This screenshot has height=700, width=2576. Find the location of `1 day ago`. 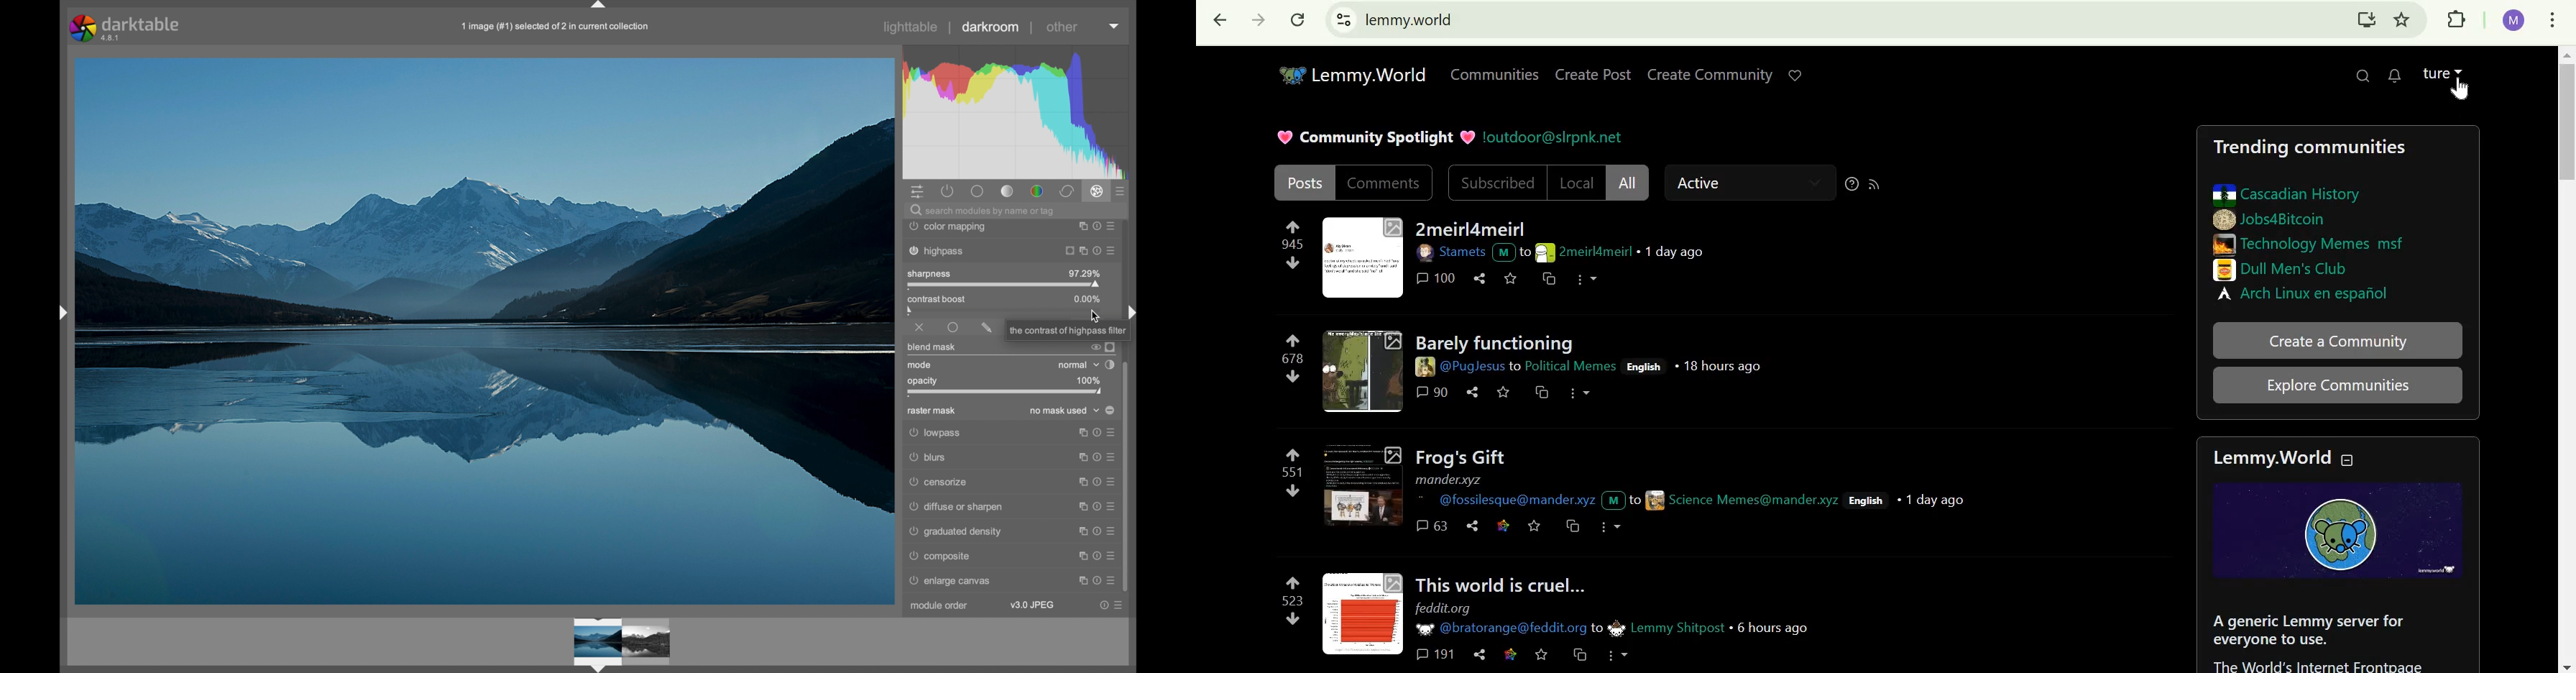

1 day ago is located at coordinates (1675, 252).